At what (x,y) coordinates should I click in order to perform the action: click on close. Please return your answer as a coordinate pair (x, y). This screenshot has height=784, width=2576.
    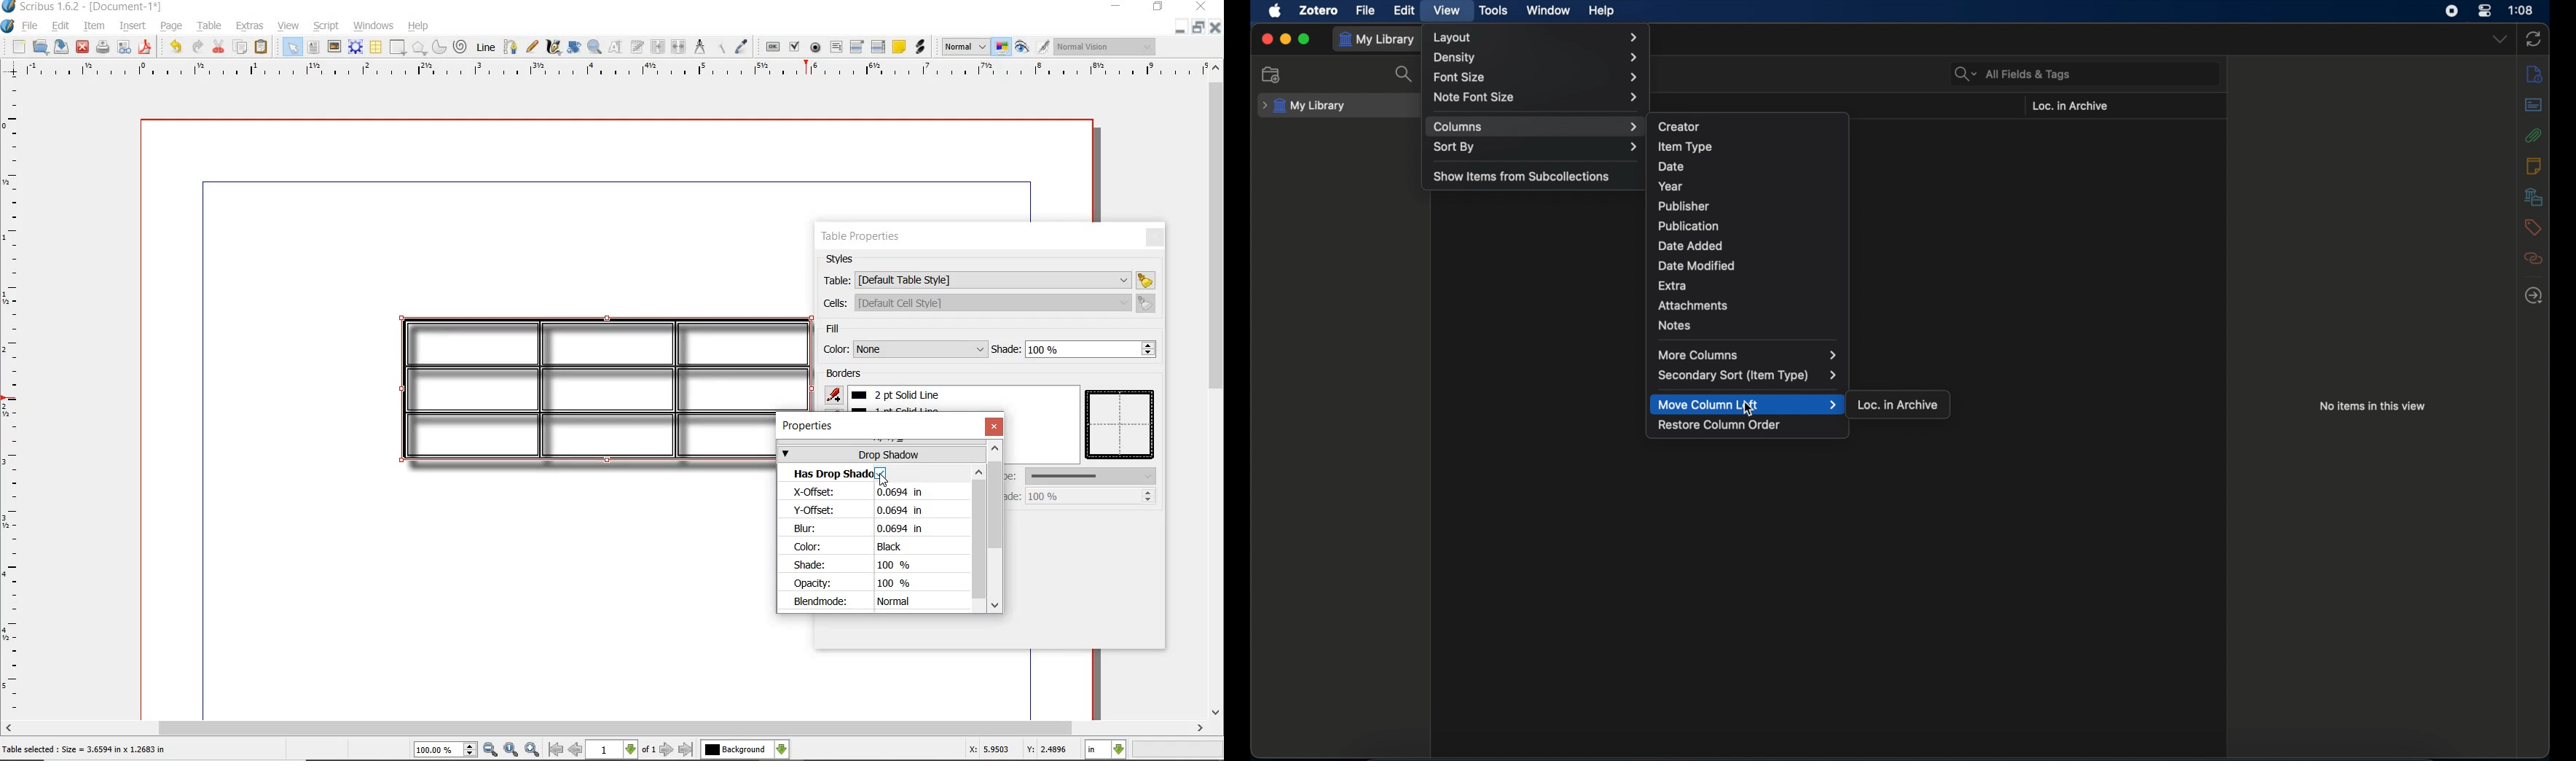
    Looking at the image, I should click on (1154, 237).